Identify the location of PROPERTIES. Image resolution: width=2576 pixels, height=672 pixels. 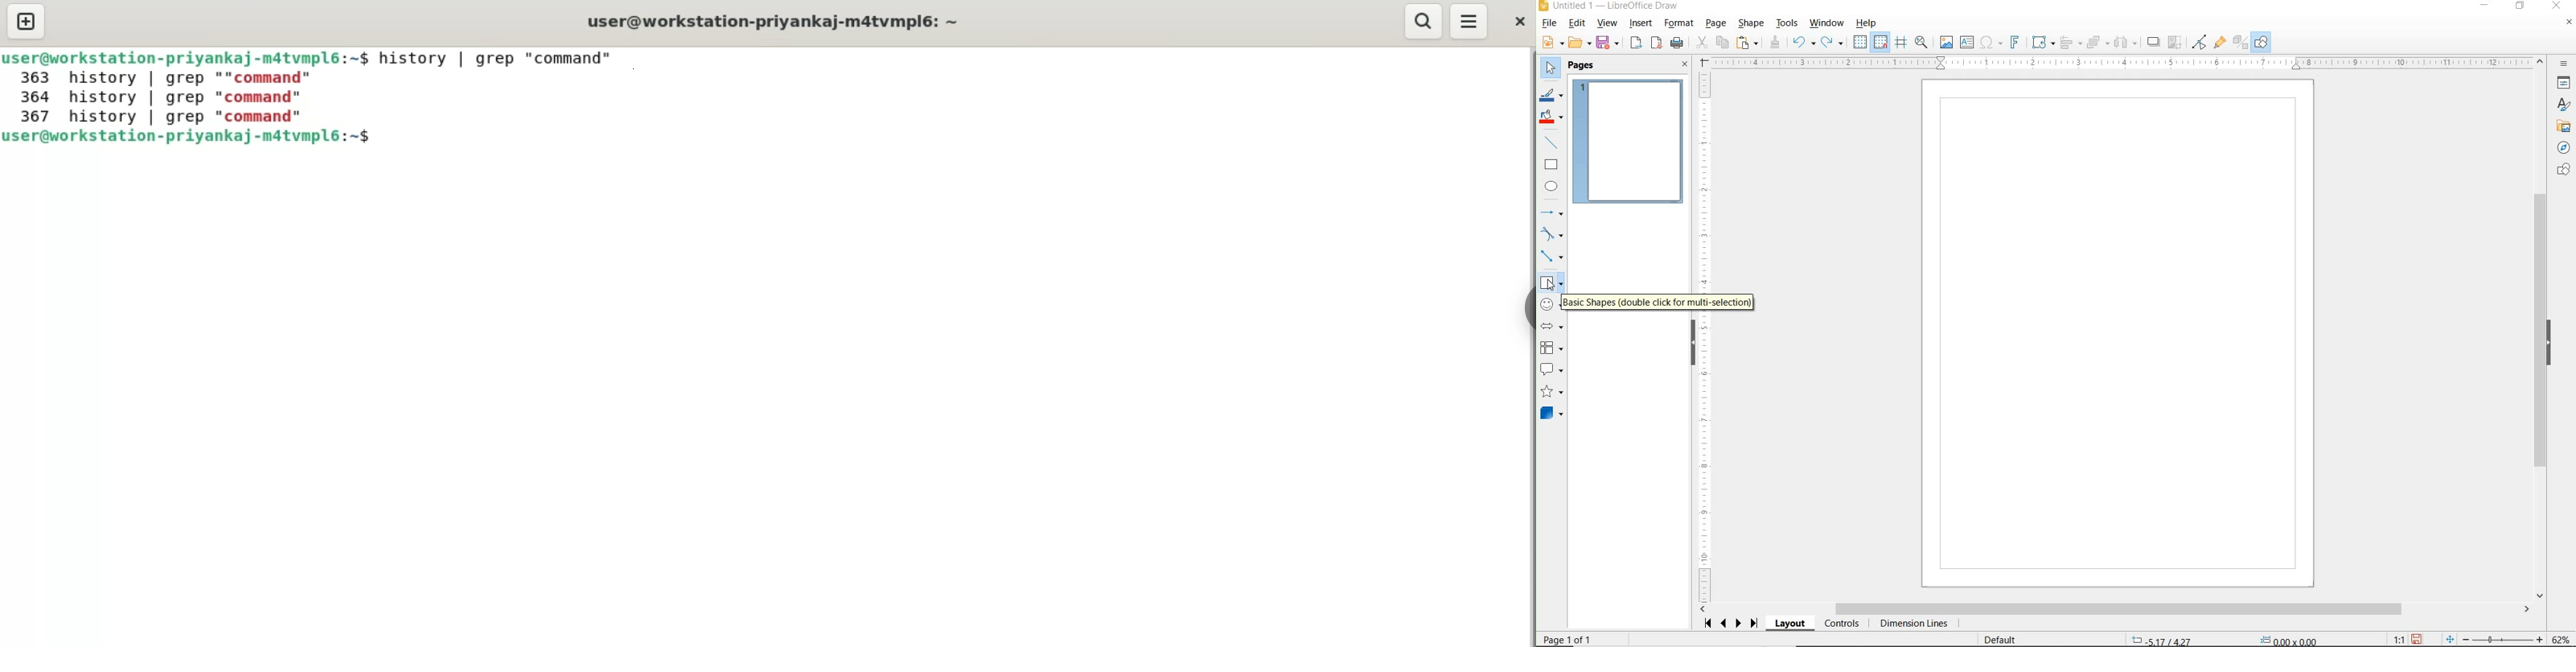
(2562, 84).